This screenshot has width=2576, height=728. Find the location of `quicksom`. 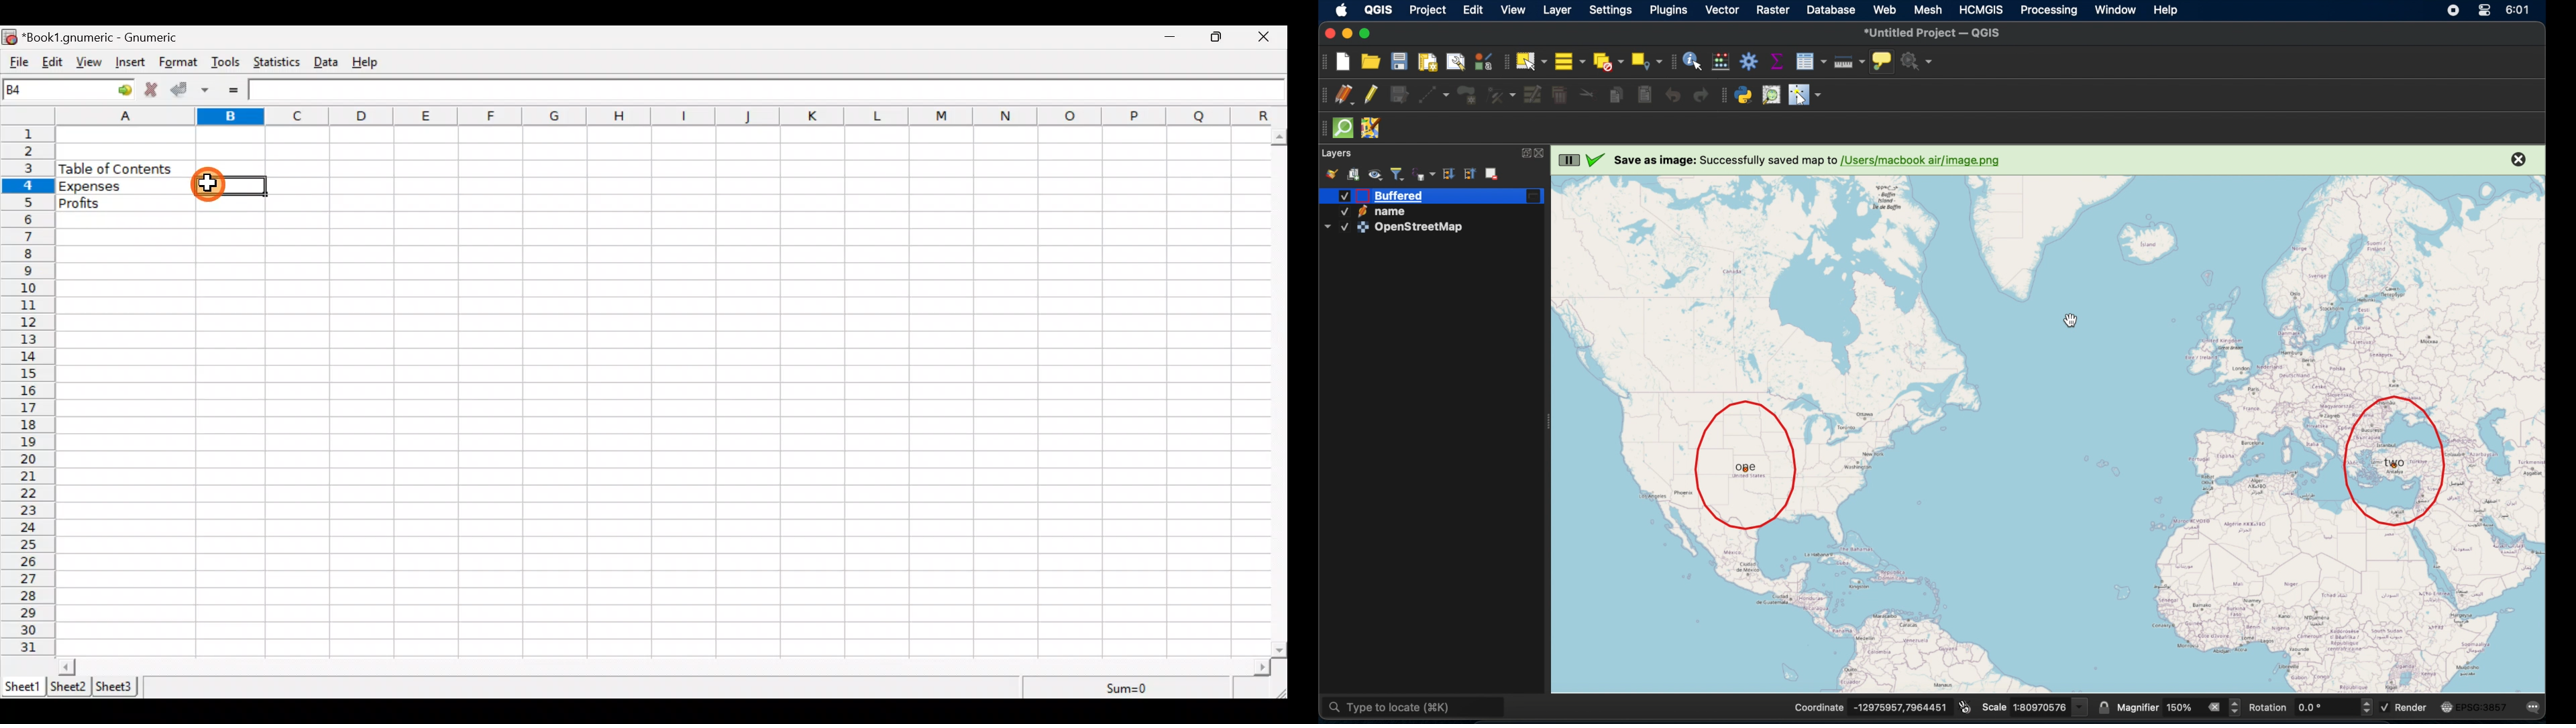

quicksom is located at coordinates (1343, 129).